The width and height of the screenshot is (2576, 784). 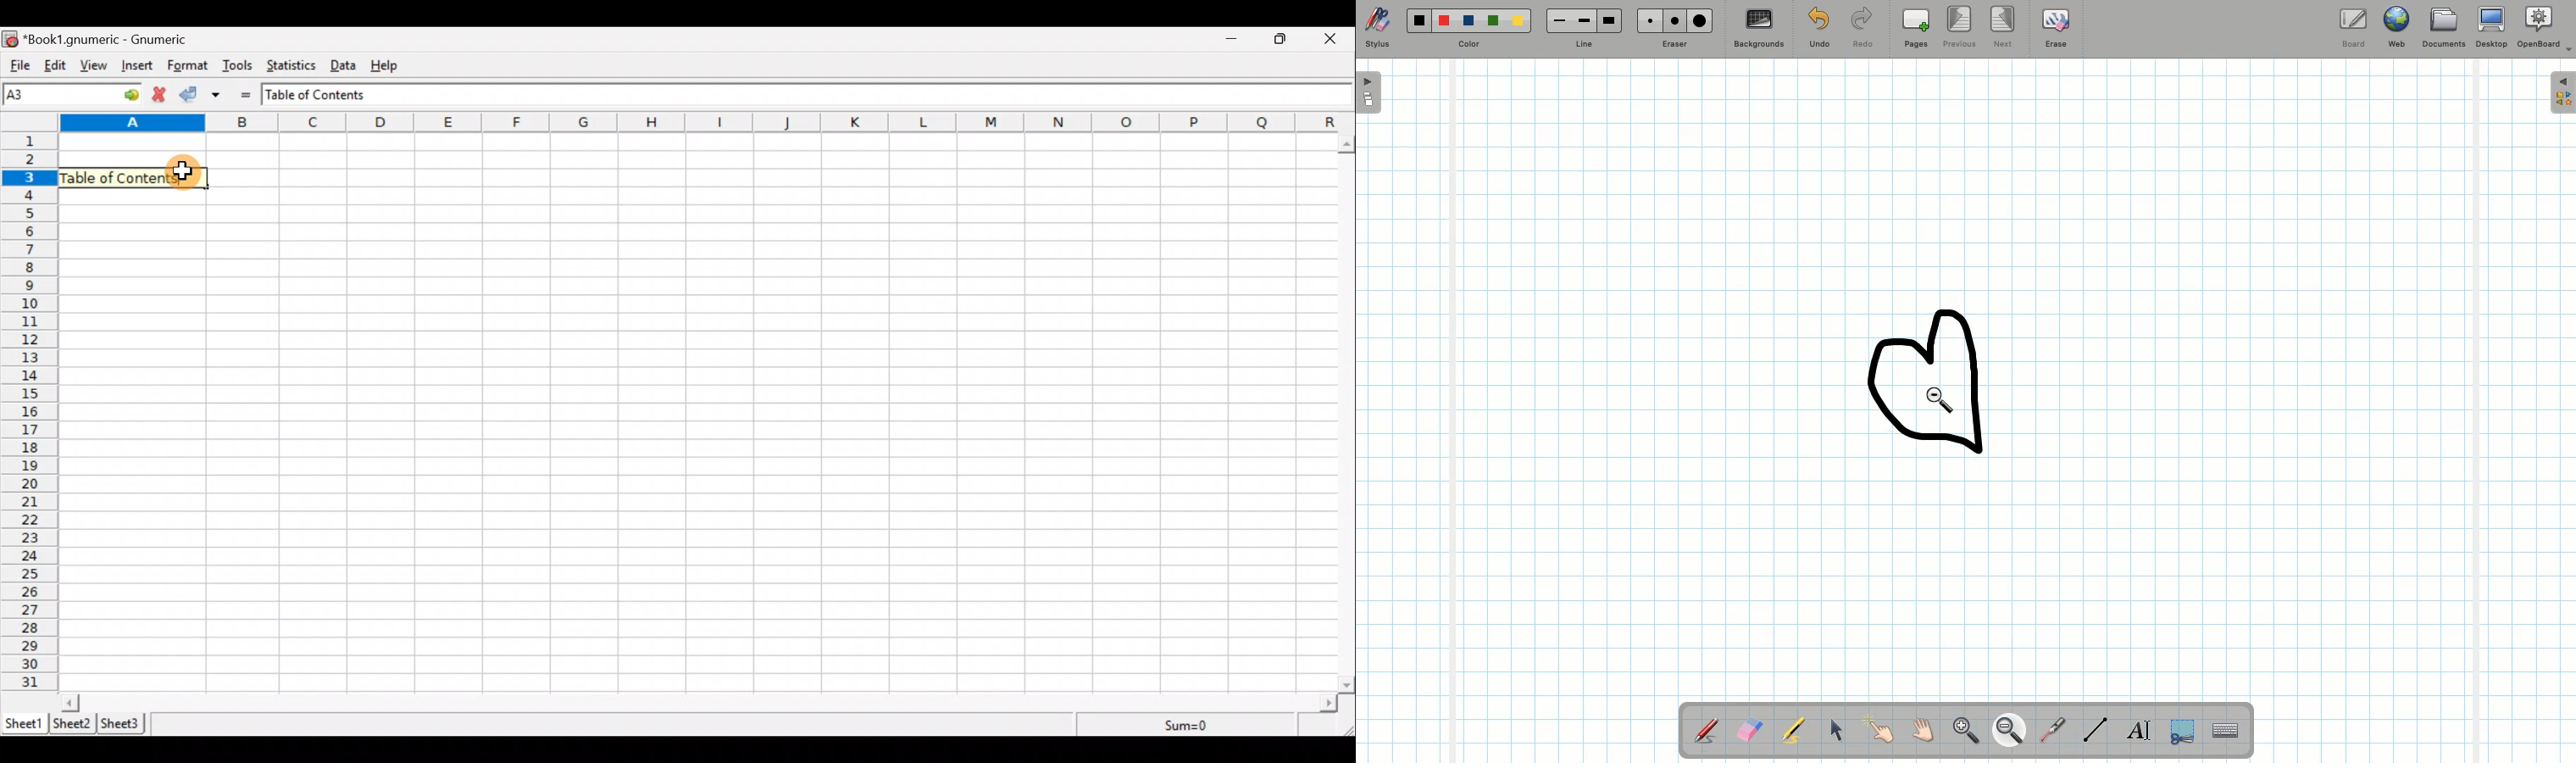 I want to click on Formula bar, so click(x=800, y=94).